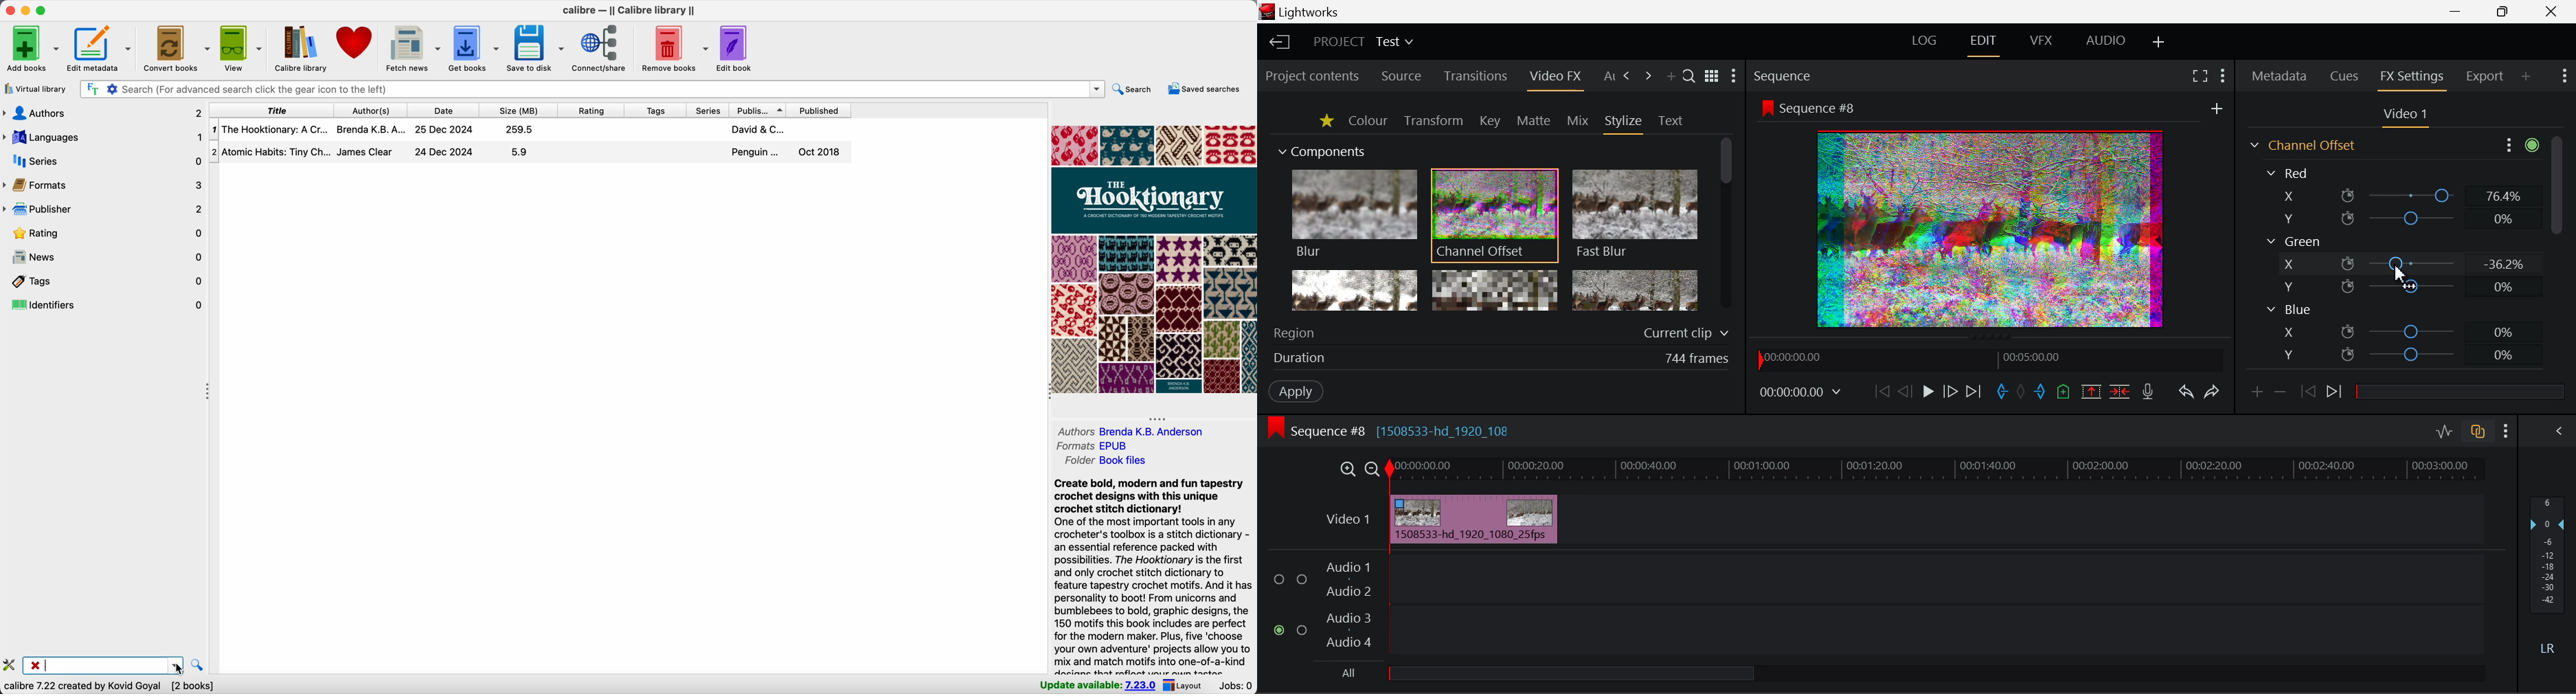 The image size is (2576, 700). Describe the element at coordinates (2445, 432) in the screenshot. I see `Toggle Audio Levels Editing` at that location.